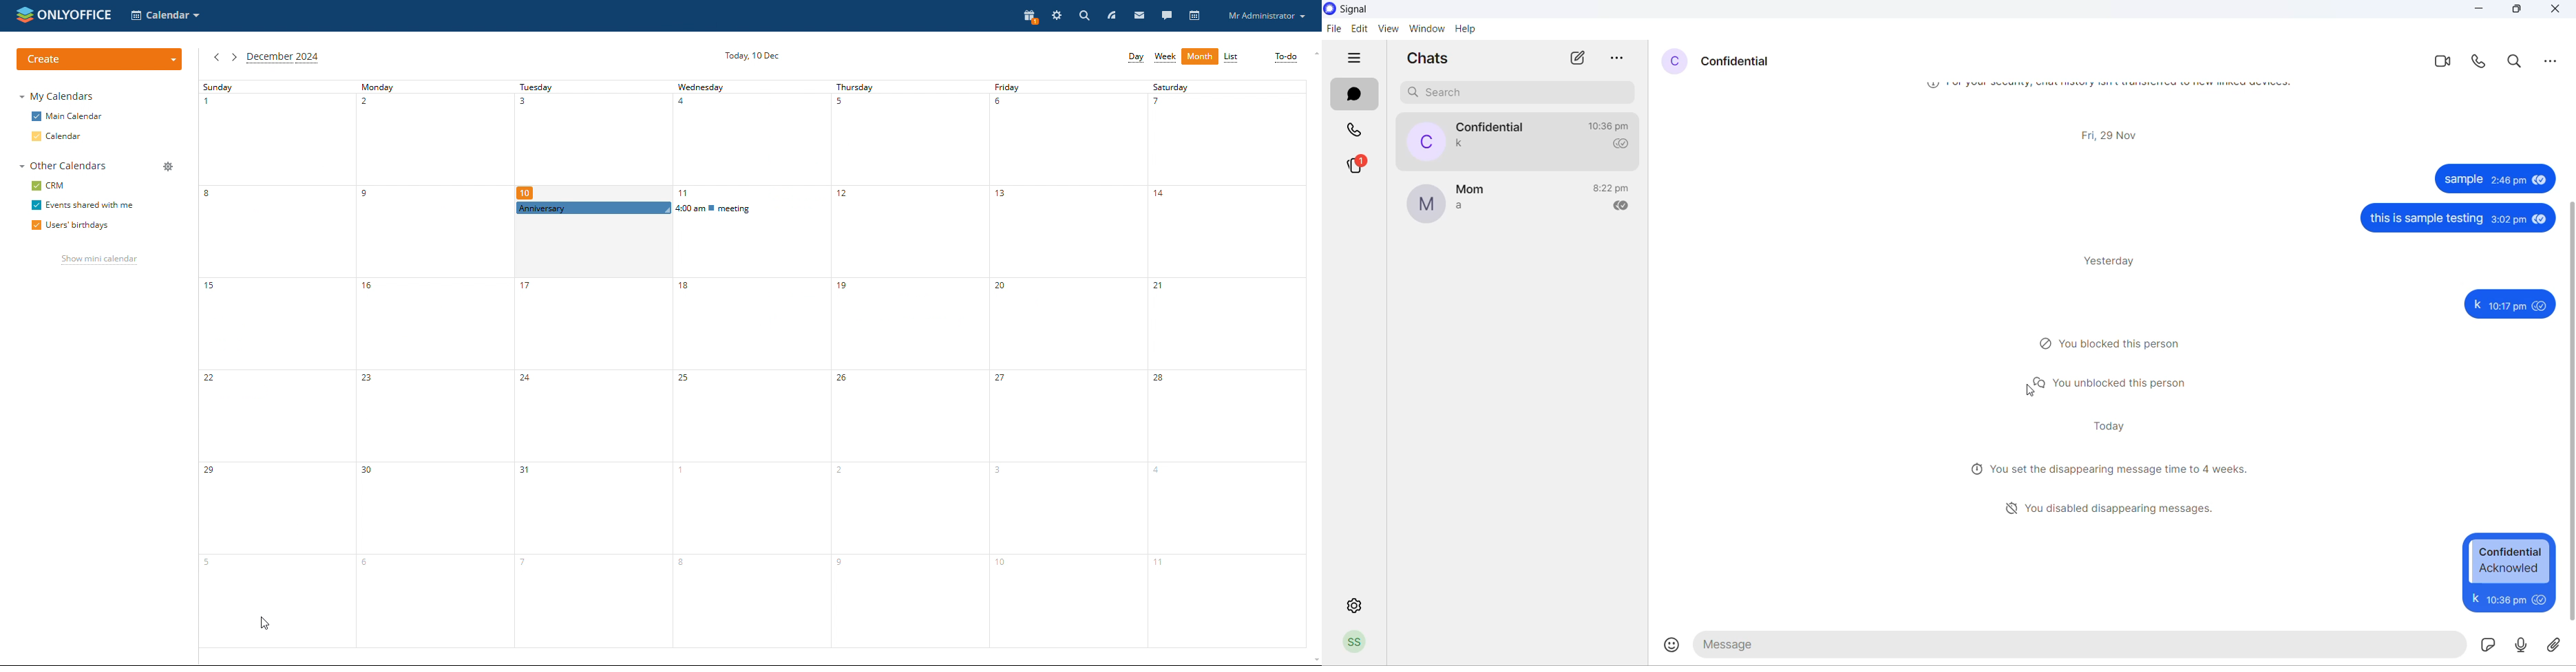 The height and width of the screenshot is (672, 2576). Describe the element at coordinates (1470, 210) in the screenshot. I see `last message` at that location.